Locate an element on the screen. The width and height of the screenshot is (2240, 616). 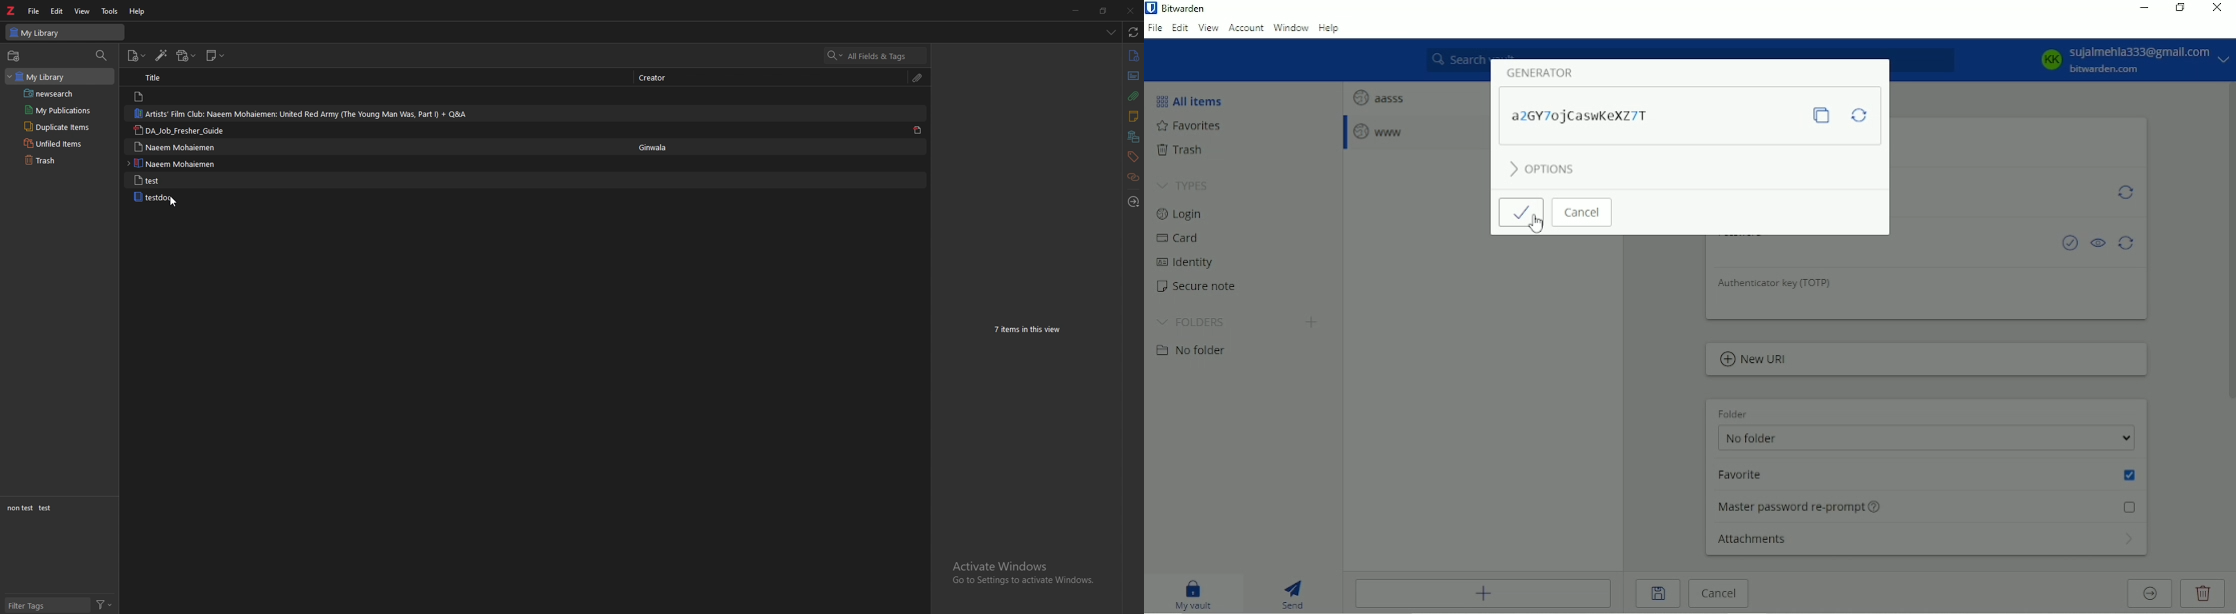
Ginwala is located at coordinates (659, 147).